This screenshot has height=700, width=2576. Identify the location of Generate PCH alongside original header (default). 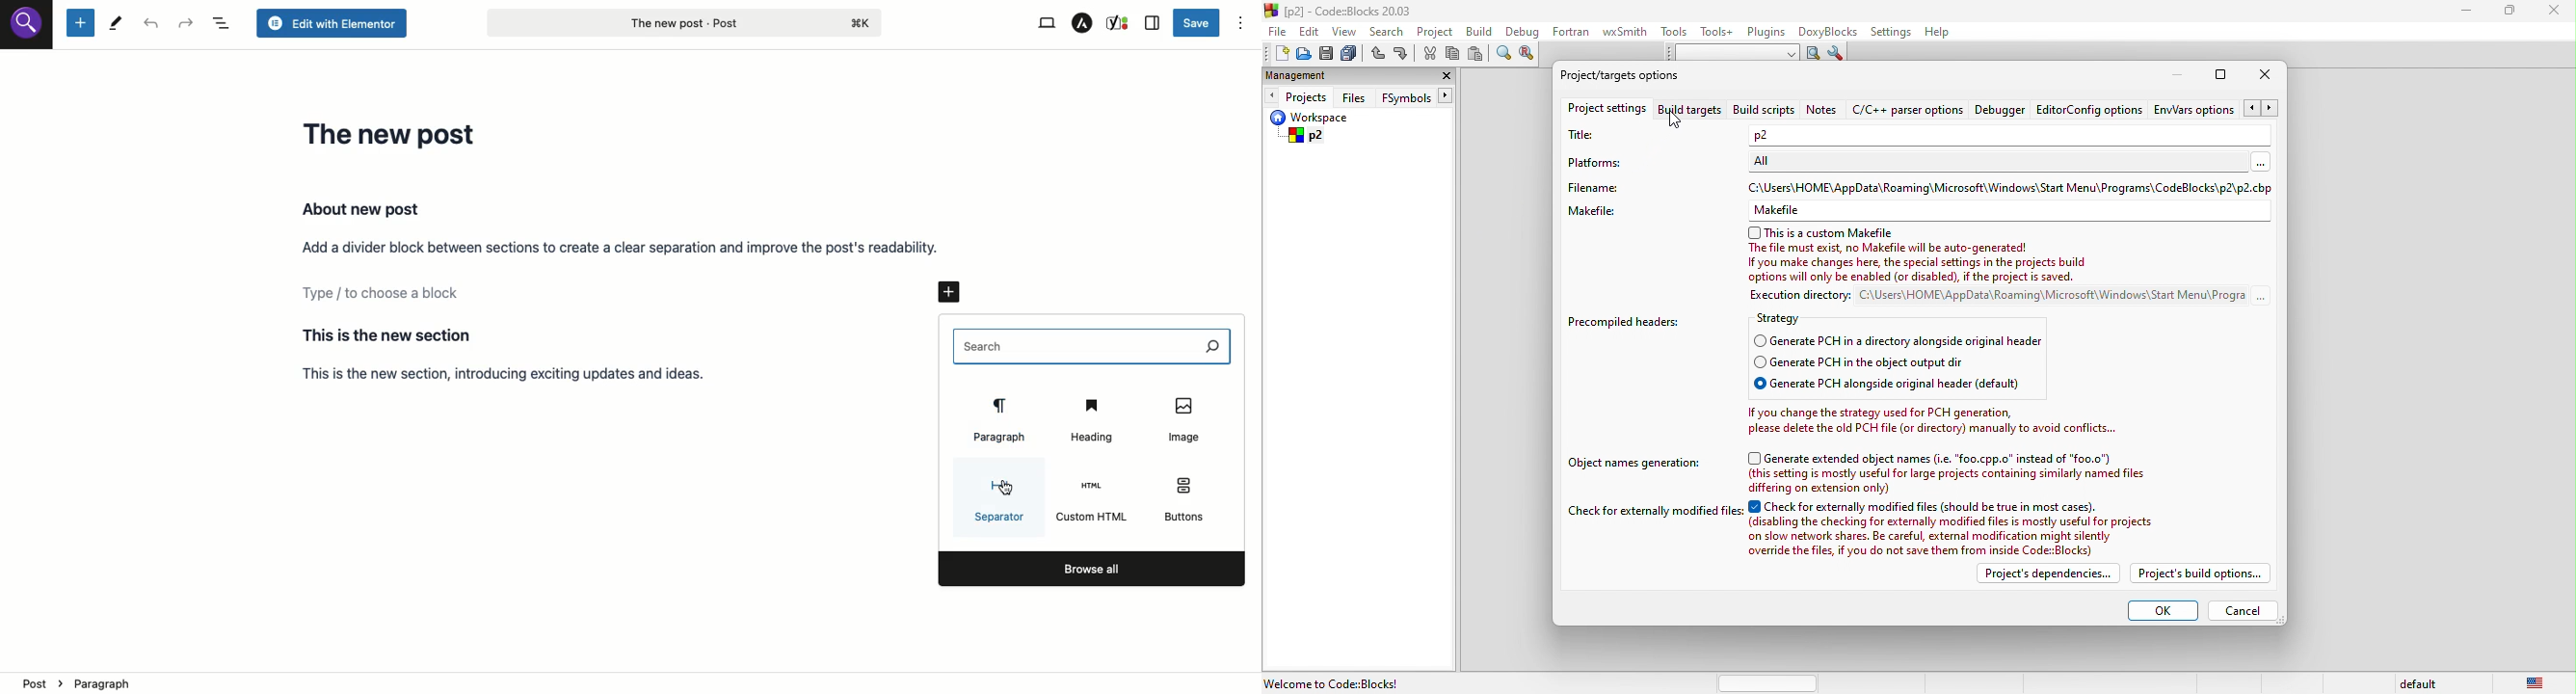
(1907, 386).